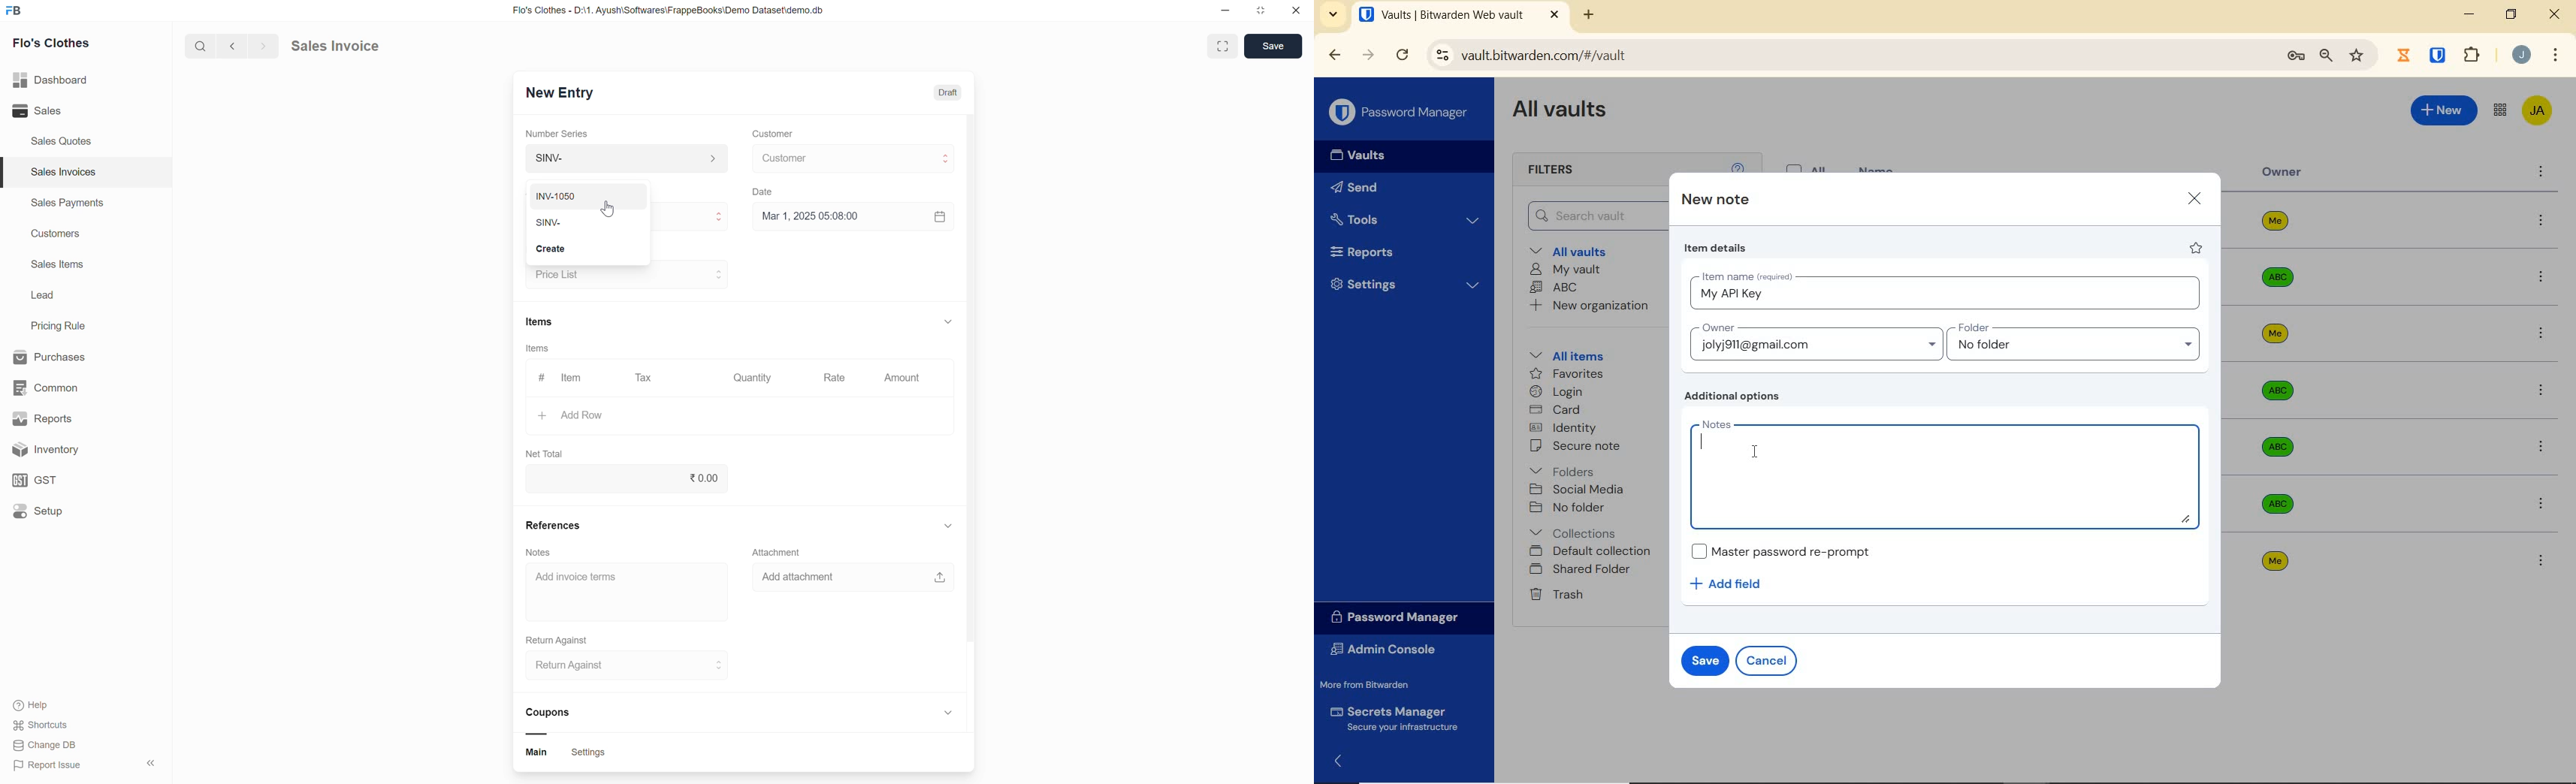 The image size is (2576, 784). What do you see at coordinates (590, 190) in the screenshot?
I see `INV-1050` at bounding box center [590, 190].